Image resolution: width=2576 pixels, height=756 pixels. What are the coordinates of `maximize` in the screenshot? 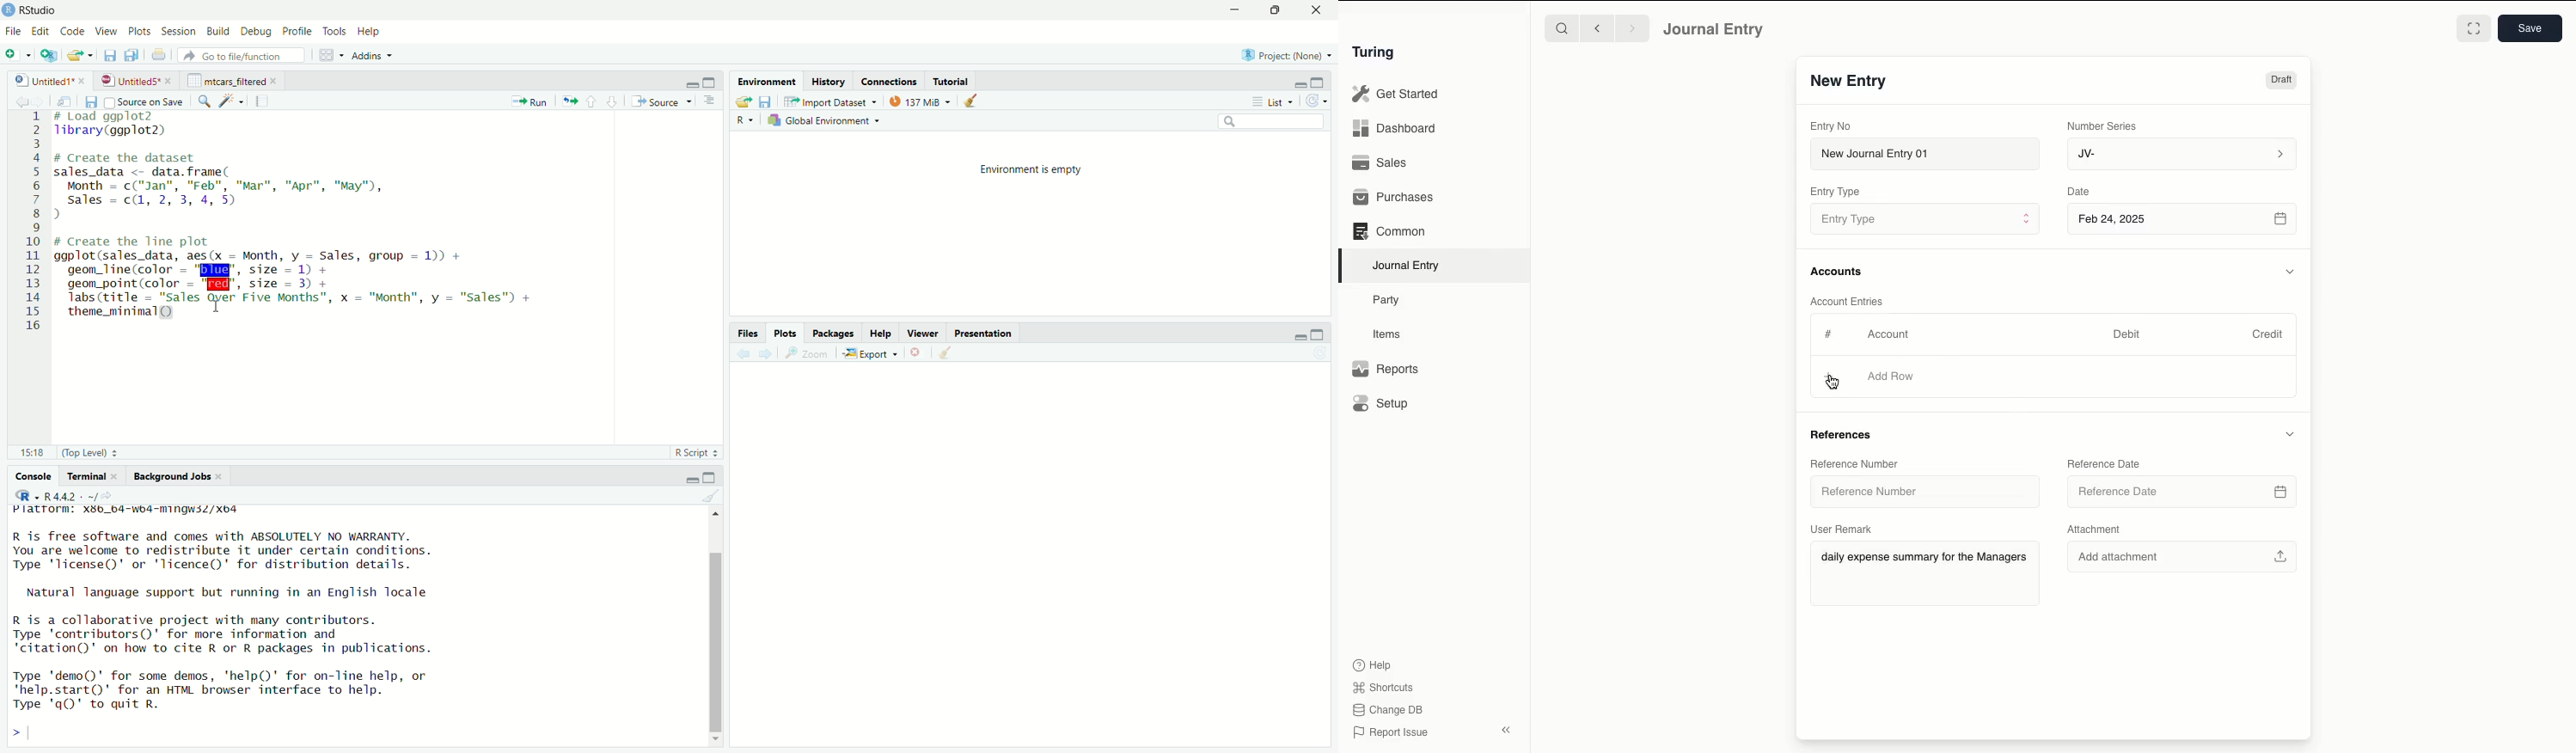 It's located at (712, 82).